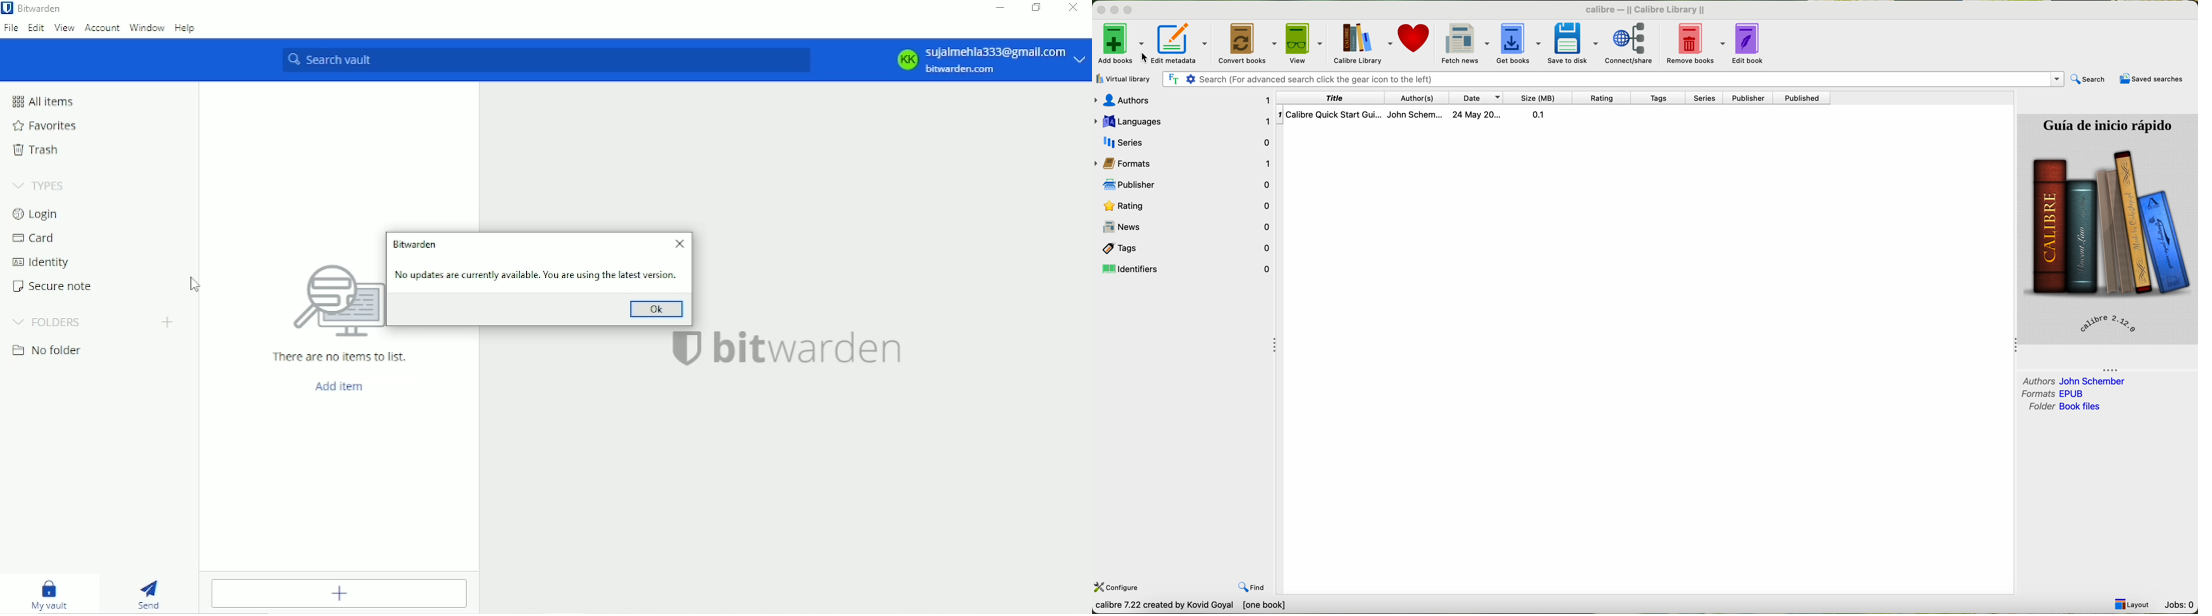  Describe the element at coordinates (1183, 42) in the screenshot. I see `edit metadata` at that location.